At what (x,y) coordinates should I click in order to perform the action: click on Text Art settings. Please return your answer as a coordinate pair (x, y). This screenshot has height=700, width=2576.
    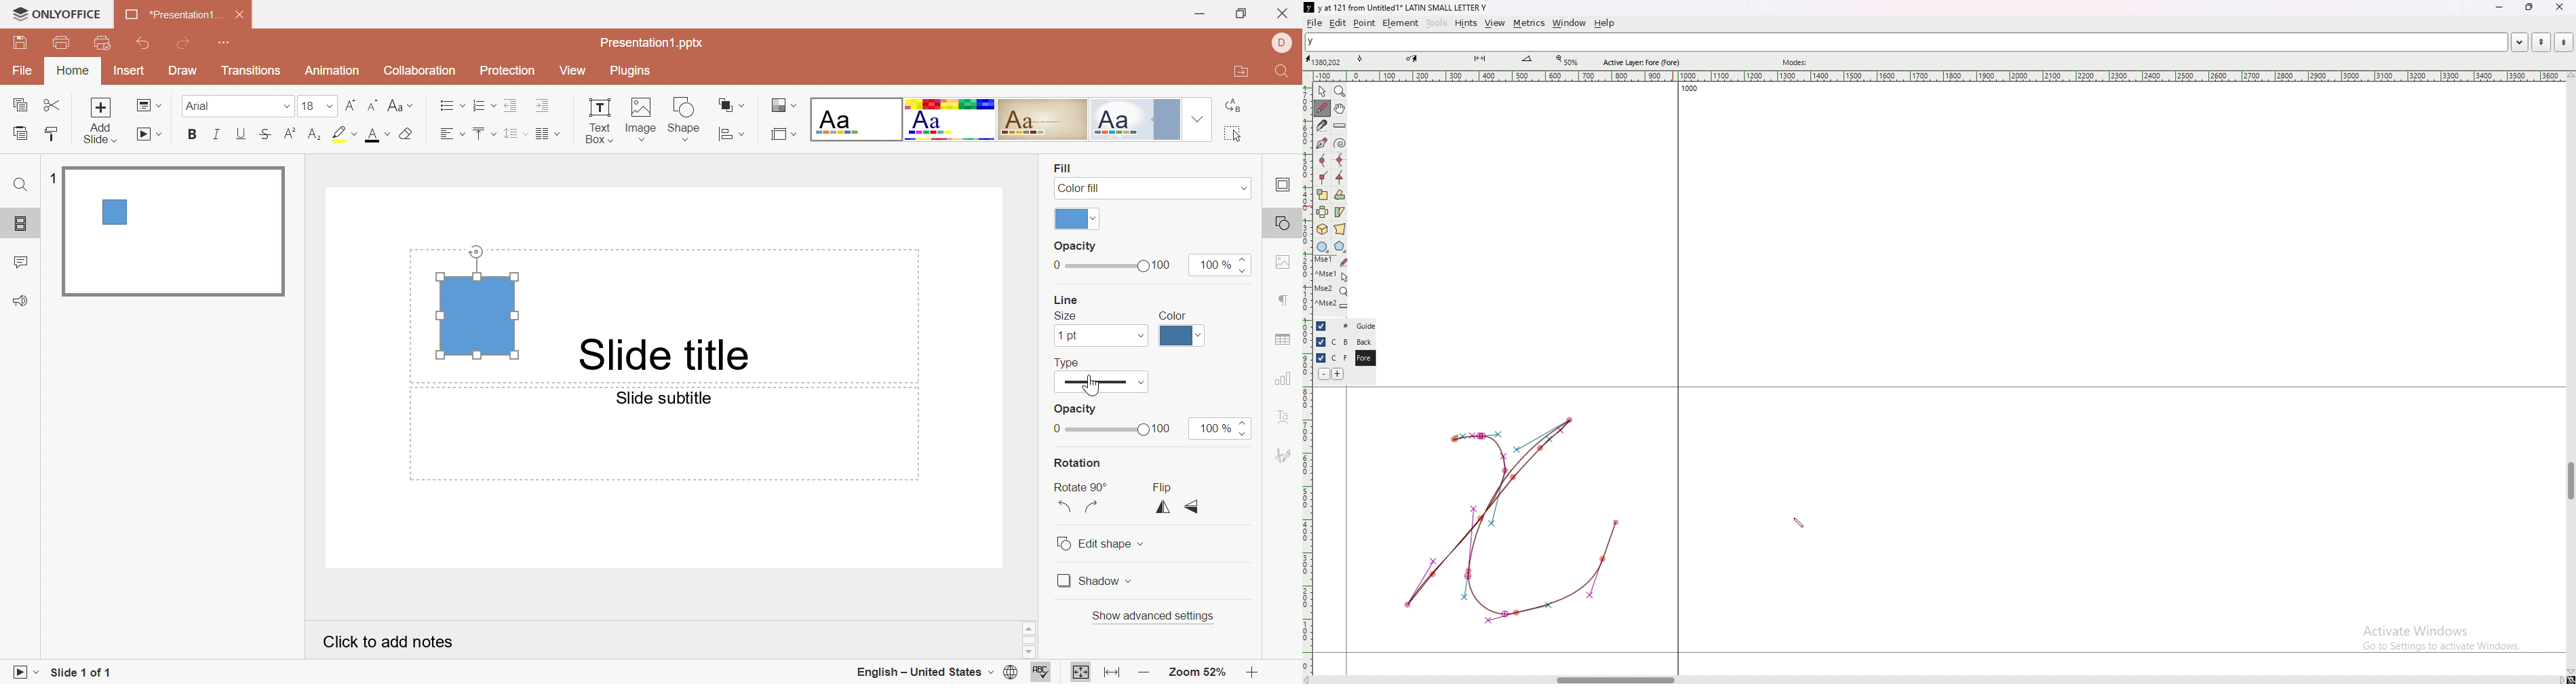
    Looking at the image, I should click on (1288, 417).